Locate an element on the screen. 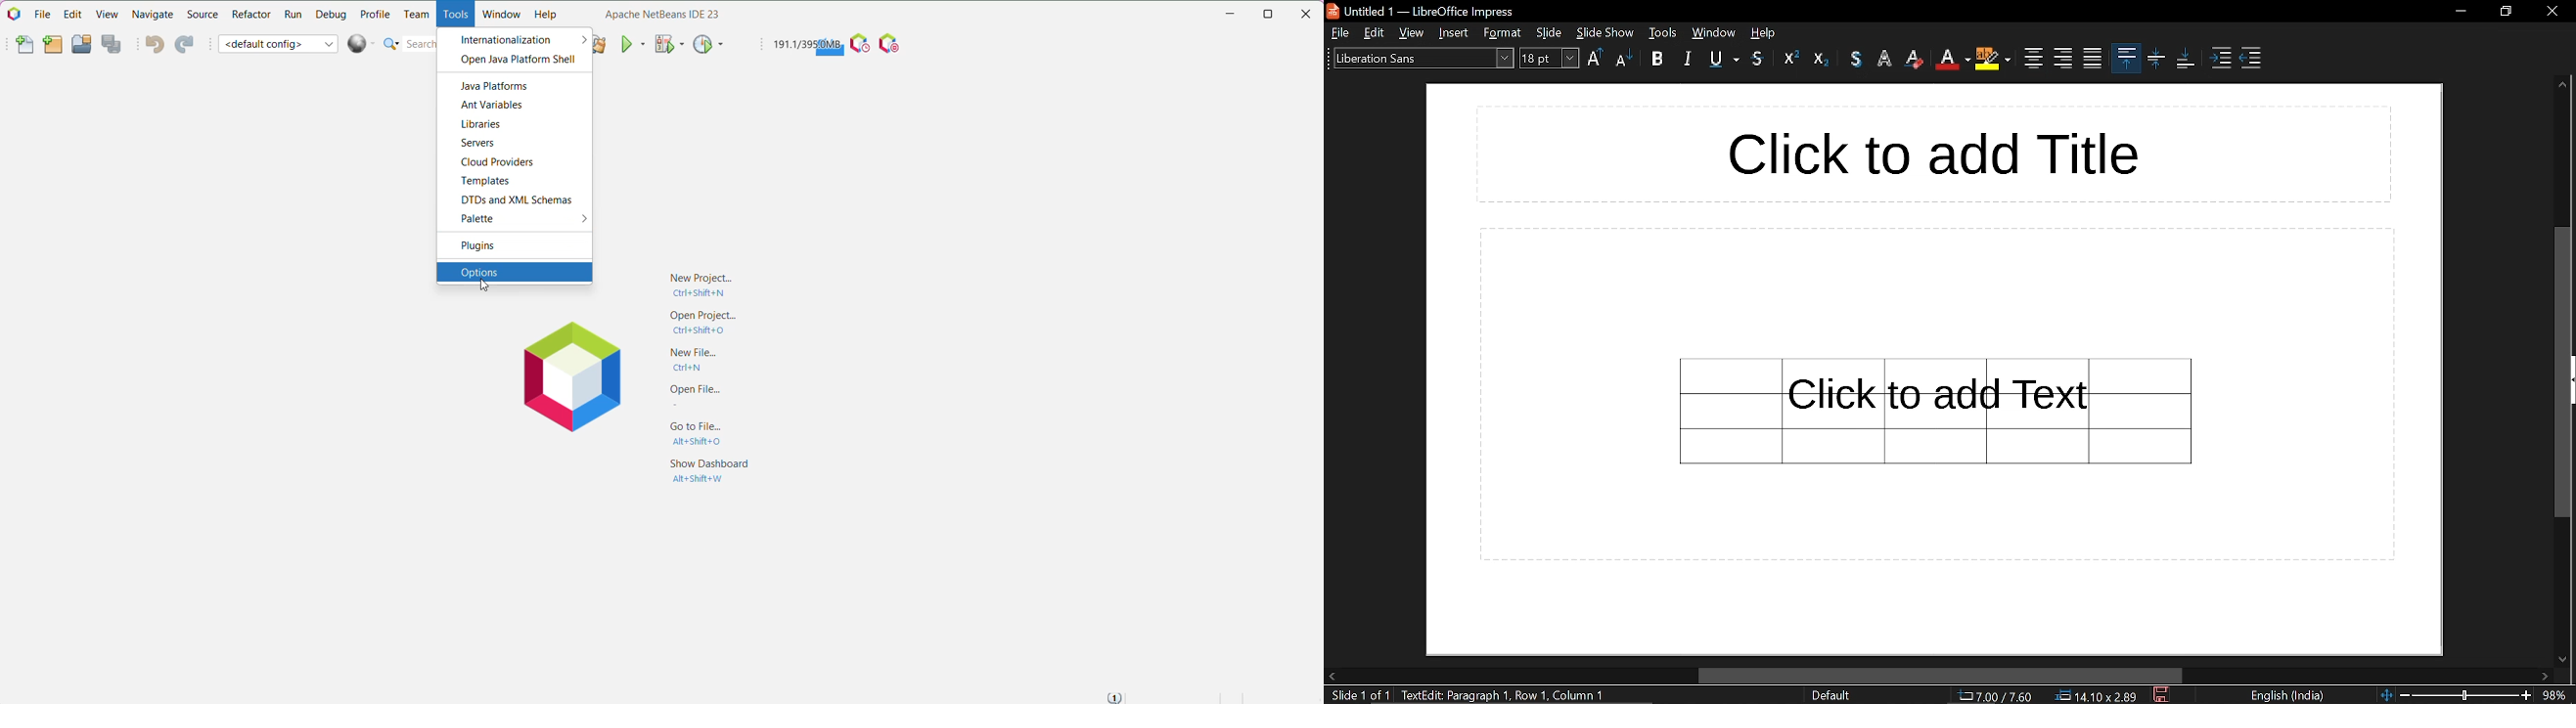 The image size is (2576, 728). window is located at coordinates (1663, 32).